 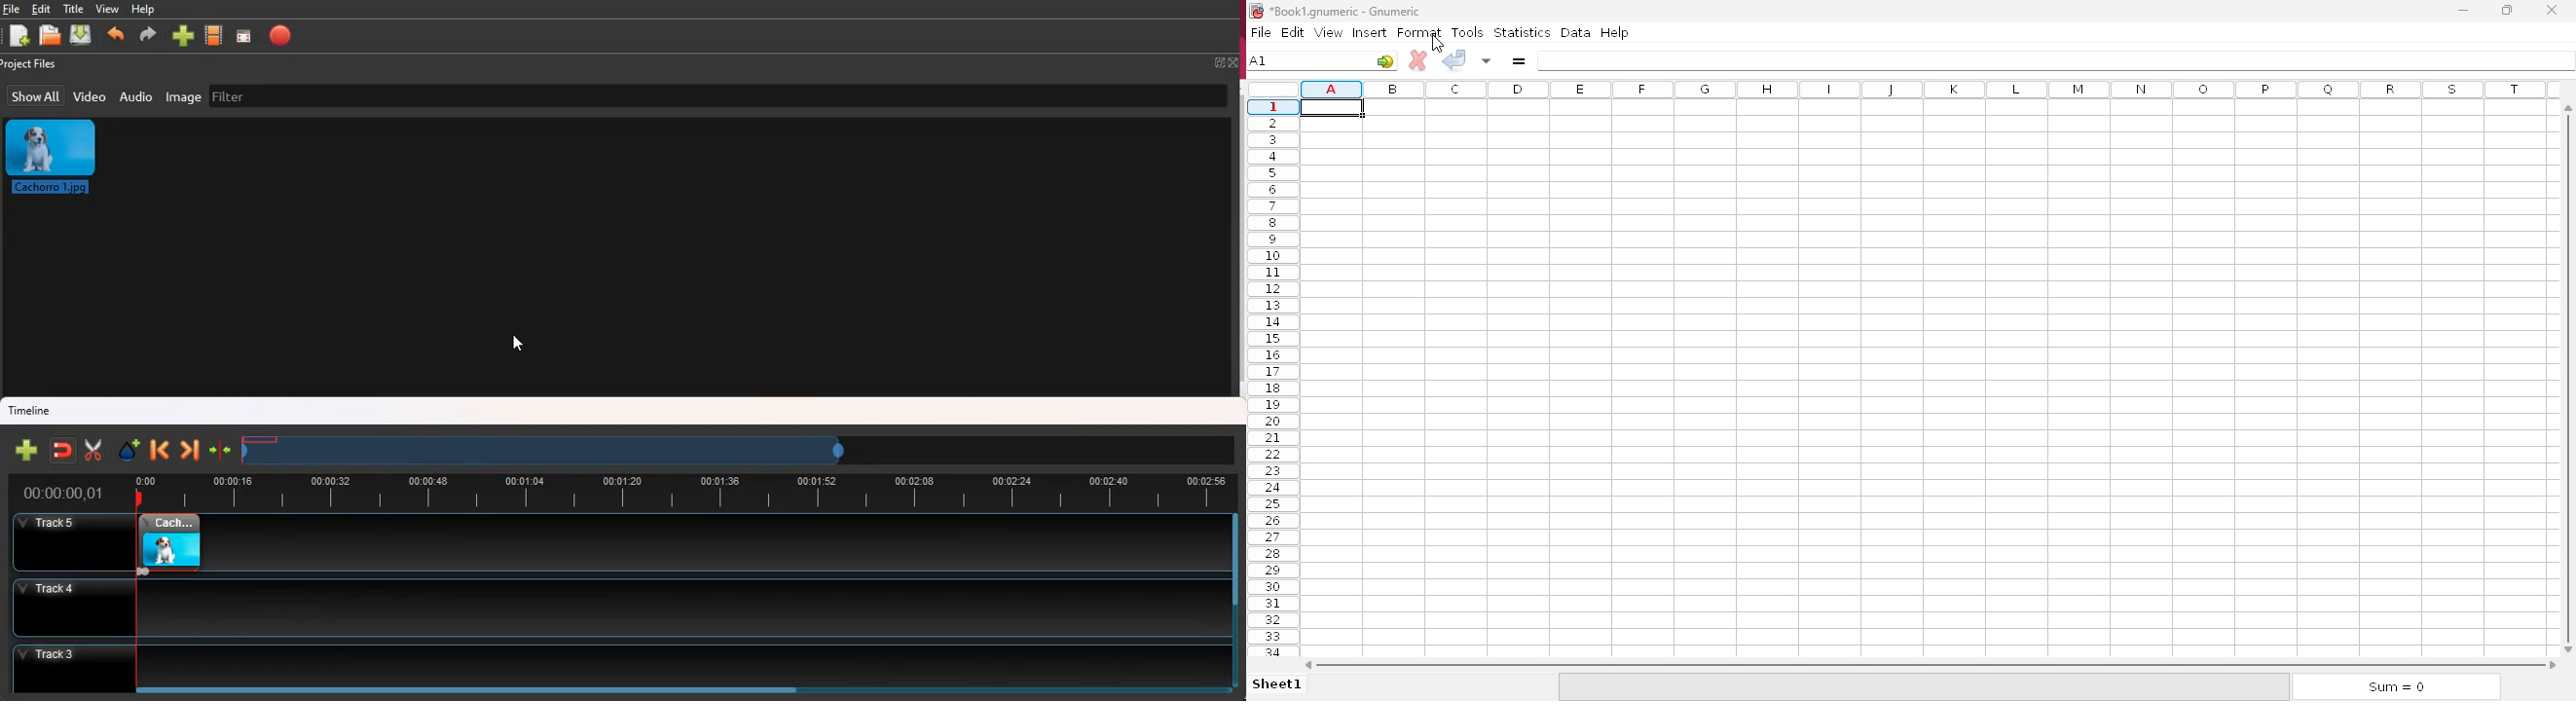 What do you see at coordinates (1294, 32) in the screenshot?
I see `edit` at bounding box center [1294, 32].